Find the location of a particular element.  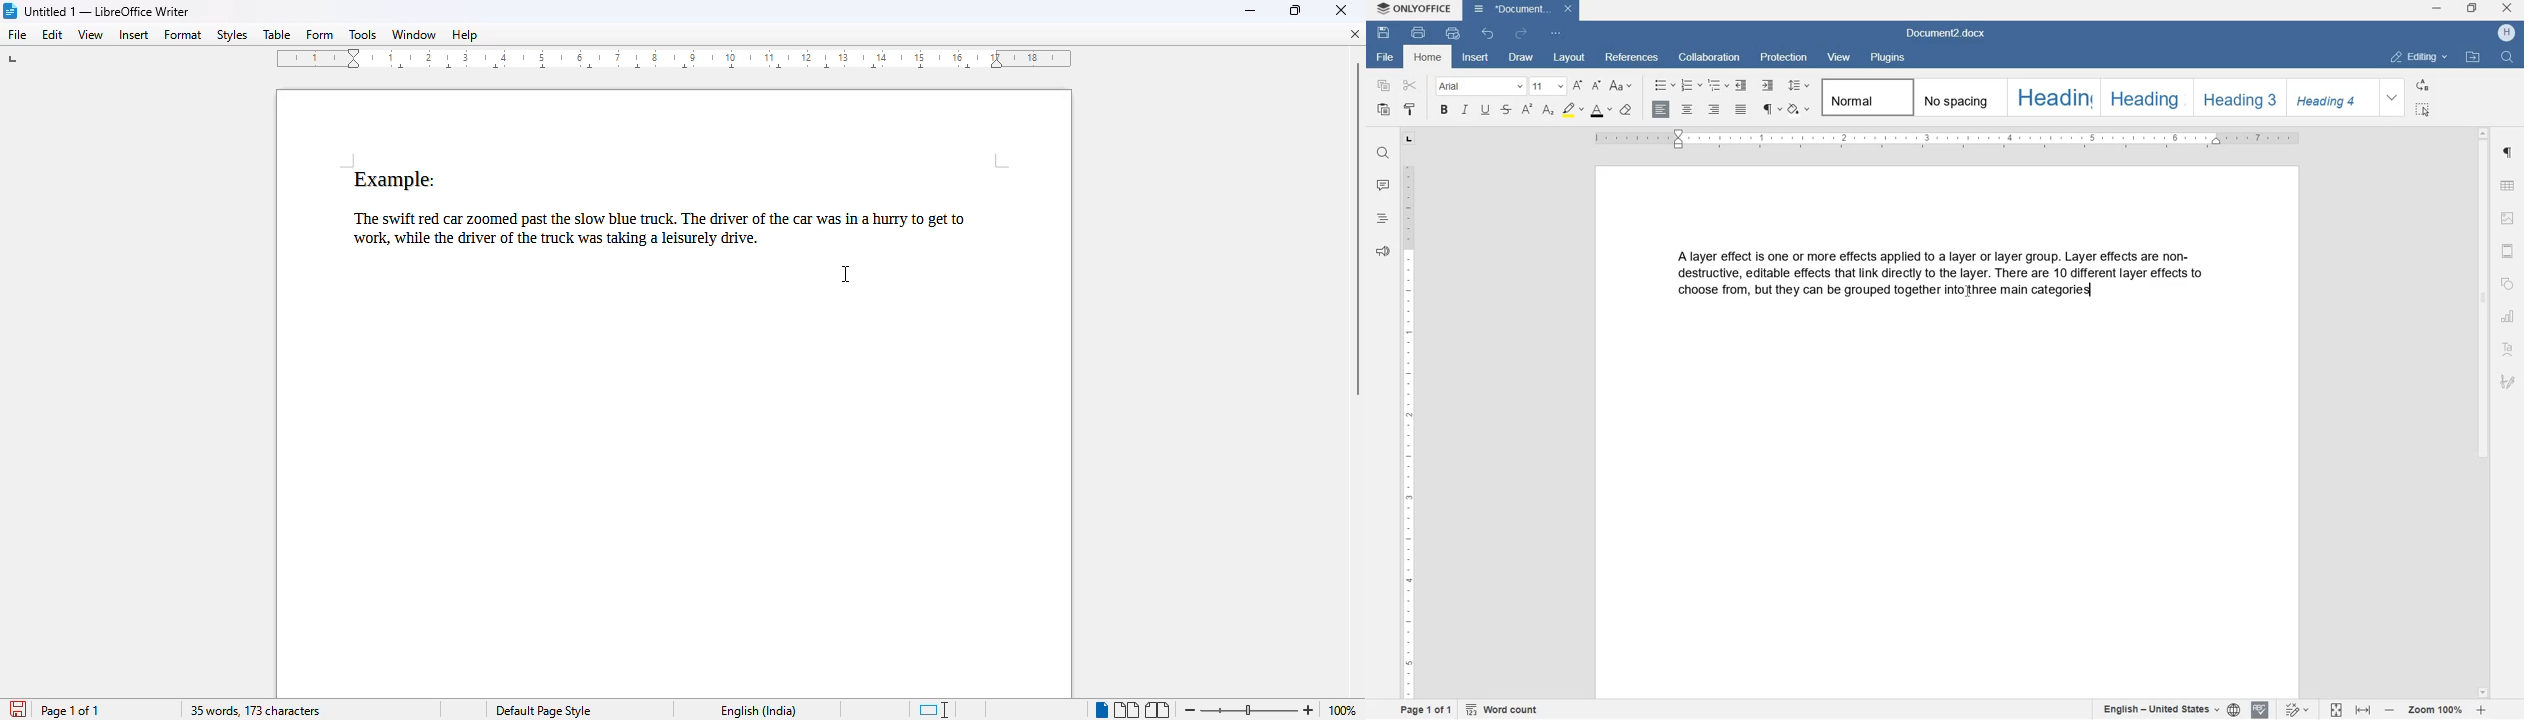

view is located at coordinates (91, 35).